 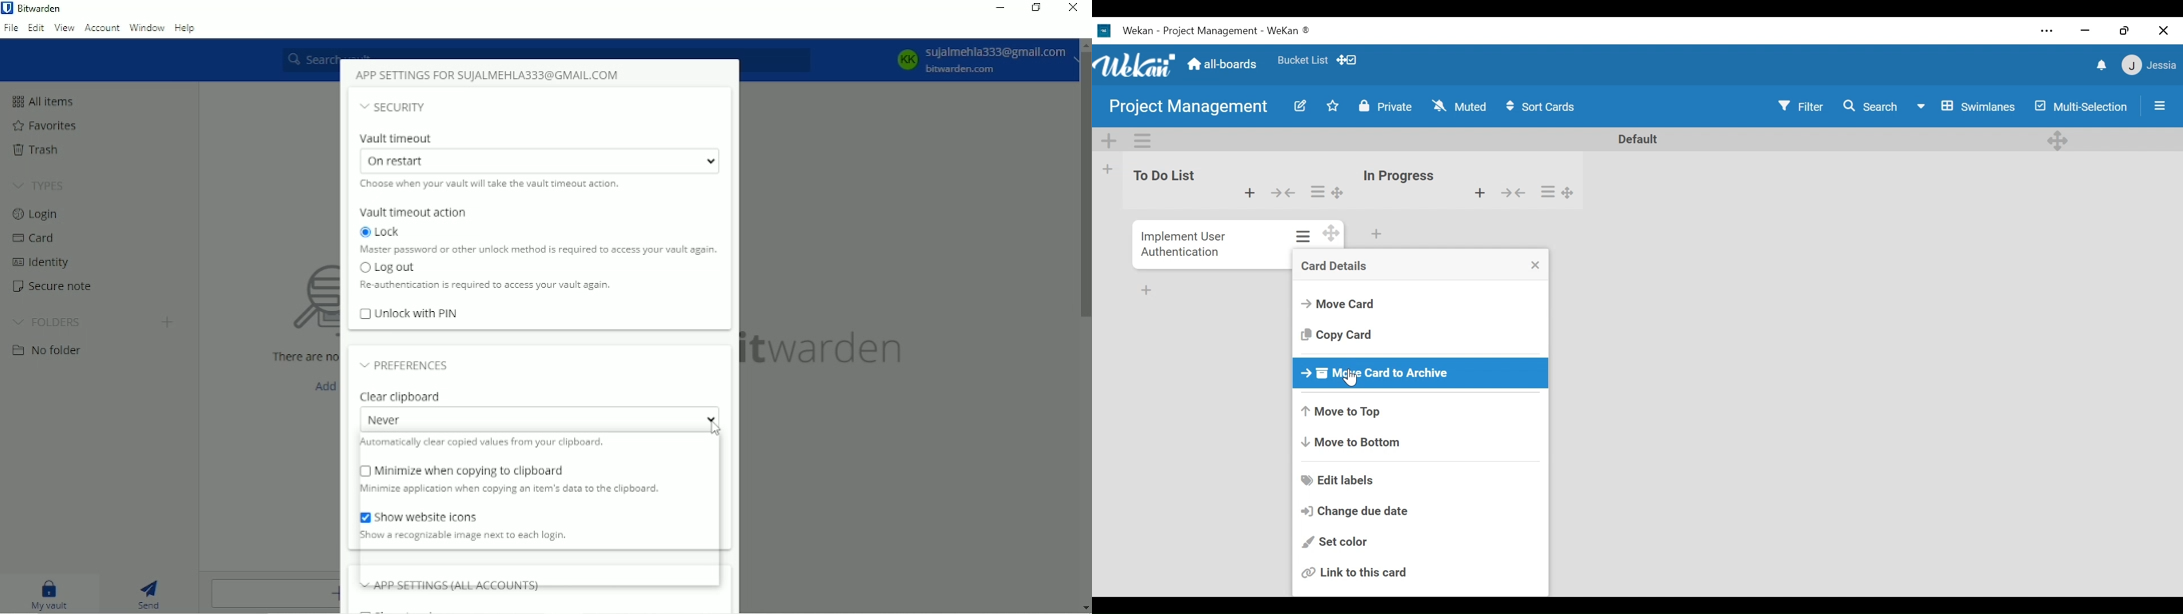 I want to click on Security, so click(x=394, y=107).